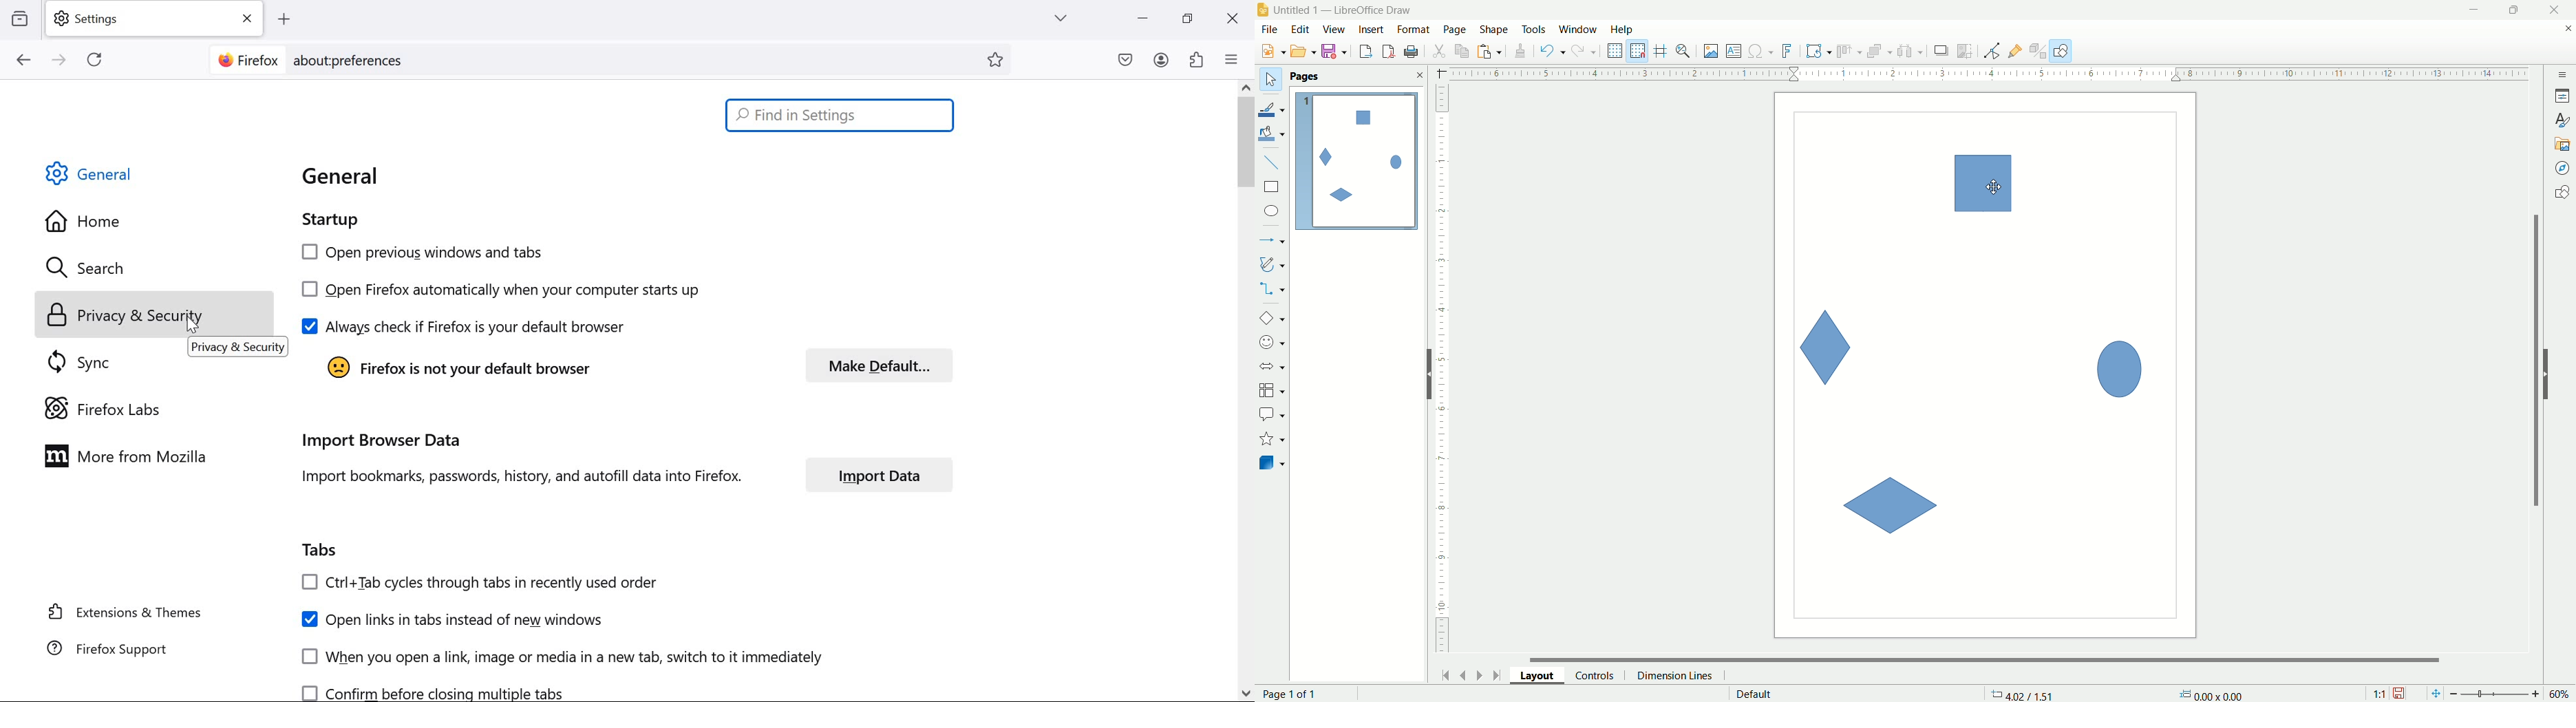 This screenshot has height=728, width=2576. Describe the element at coordinates (537, 477) in the screenshot. I see `Import bookmarks, passwords, history, and autofill data into Firefox.` at that location.